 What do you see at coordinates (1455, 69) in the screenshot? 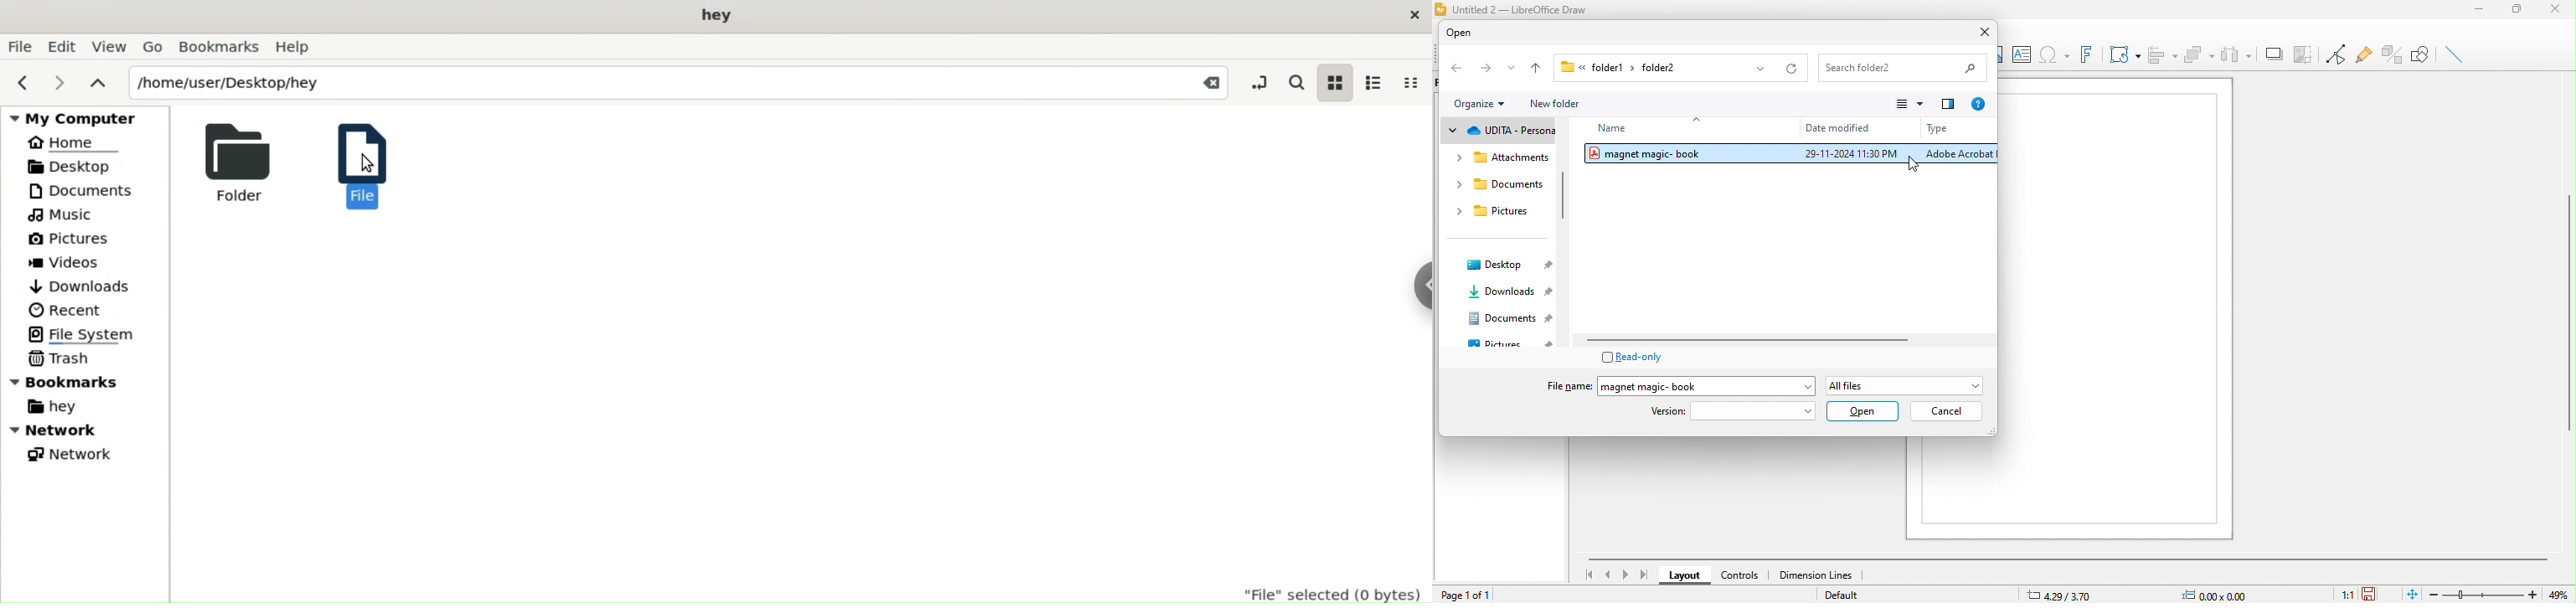
I see `back` at bounding box center [1455, 69].